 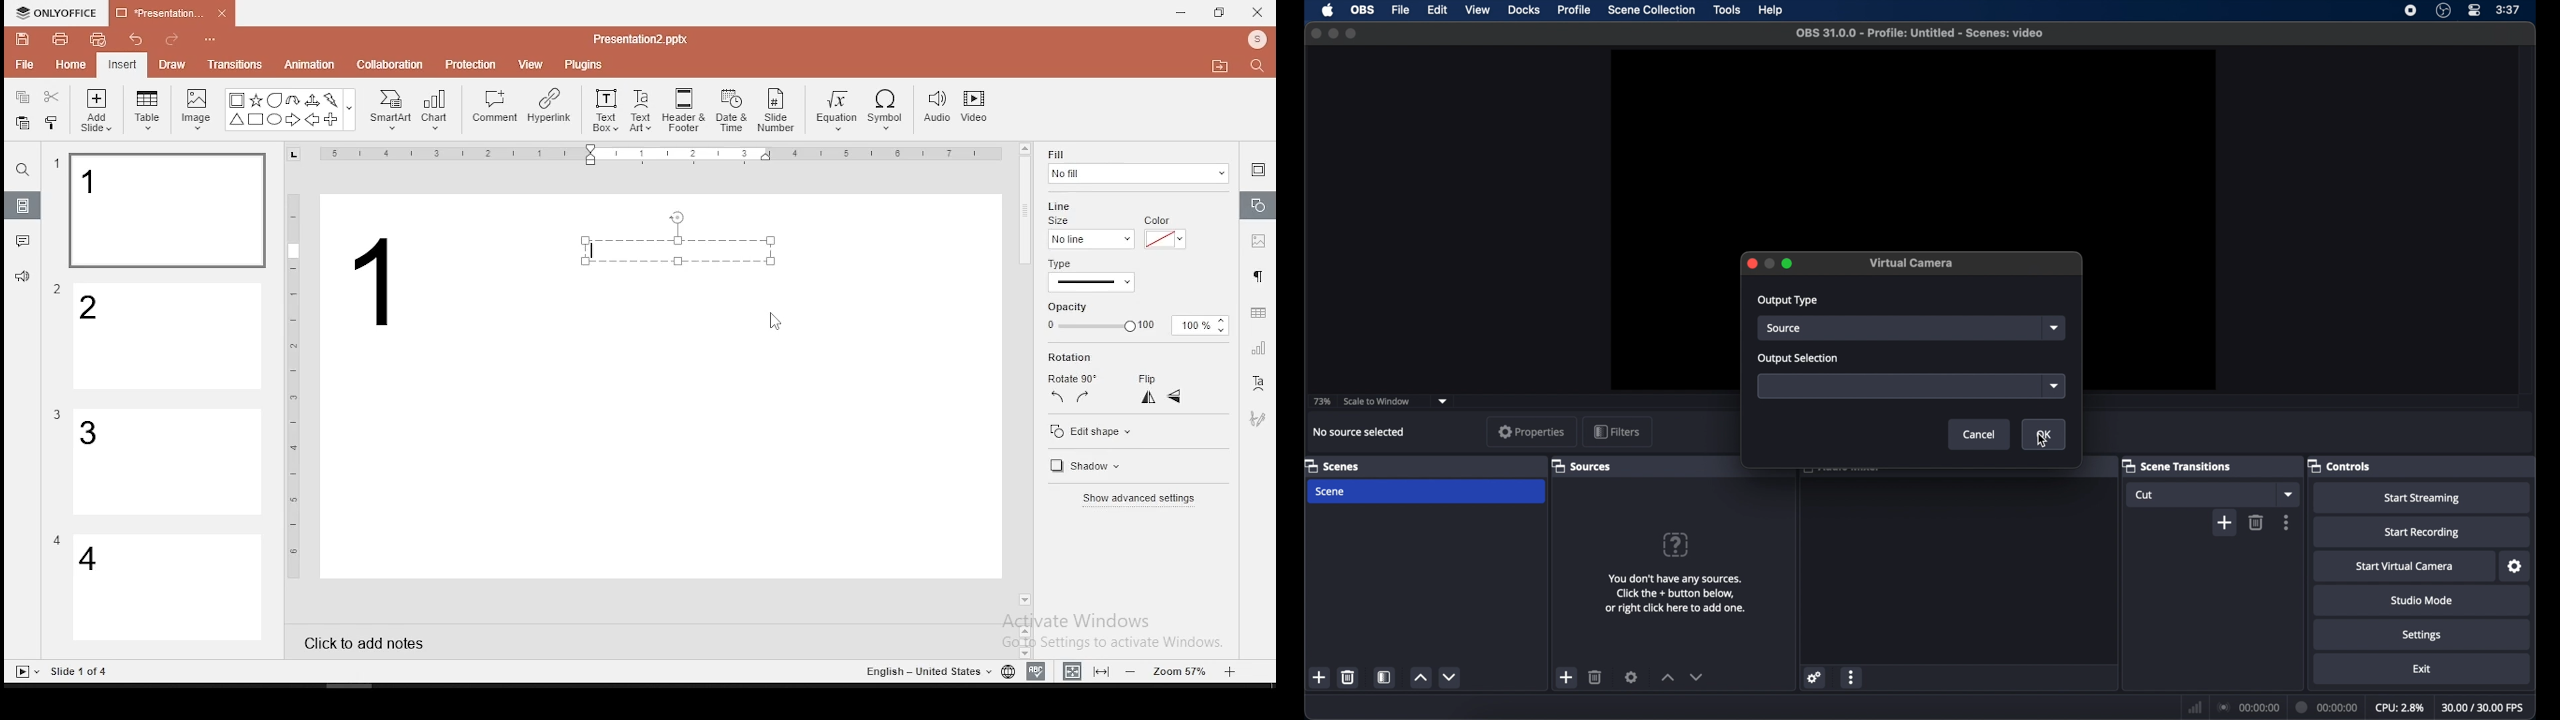 What do you see at coordinates (1788, 264) in the screenshot?
I see `Maximize` at bounding box center [1788, 264].